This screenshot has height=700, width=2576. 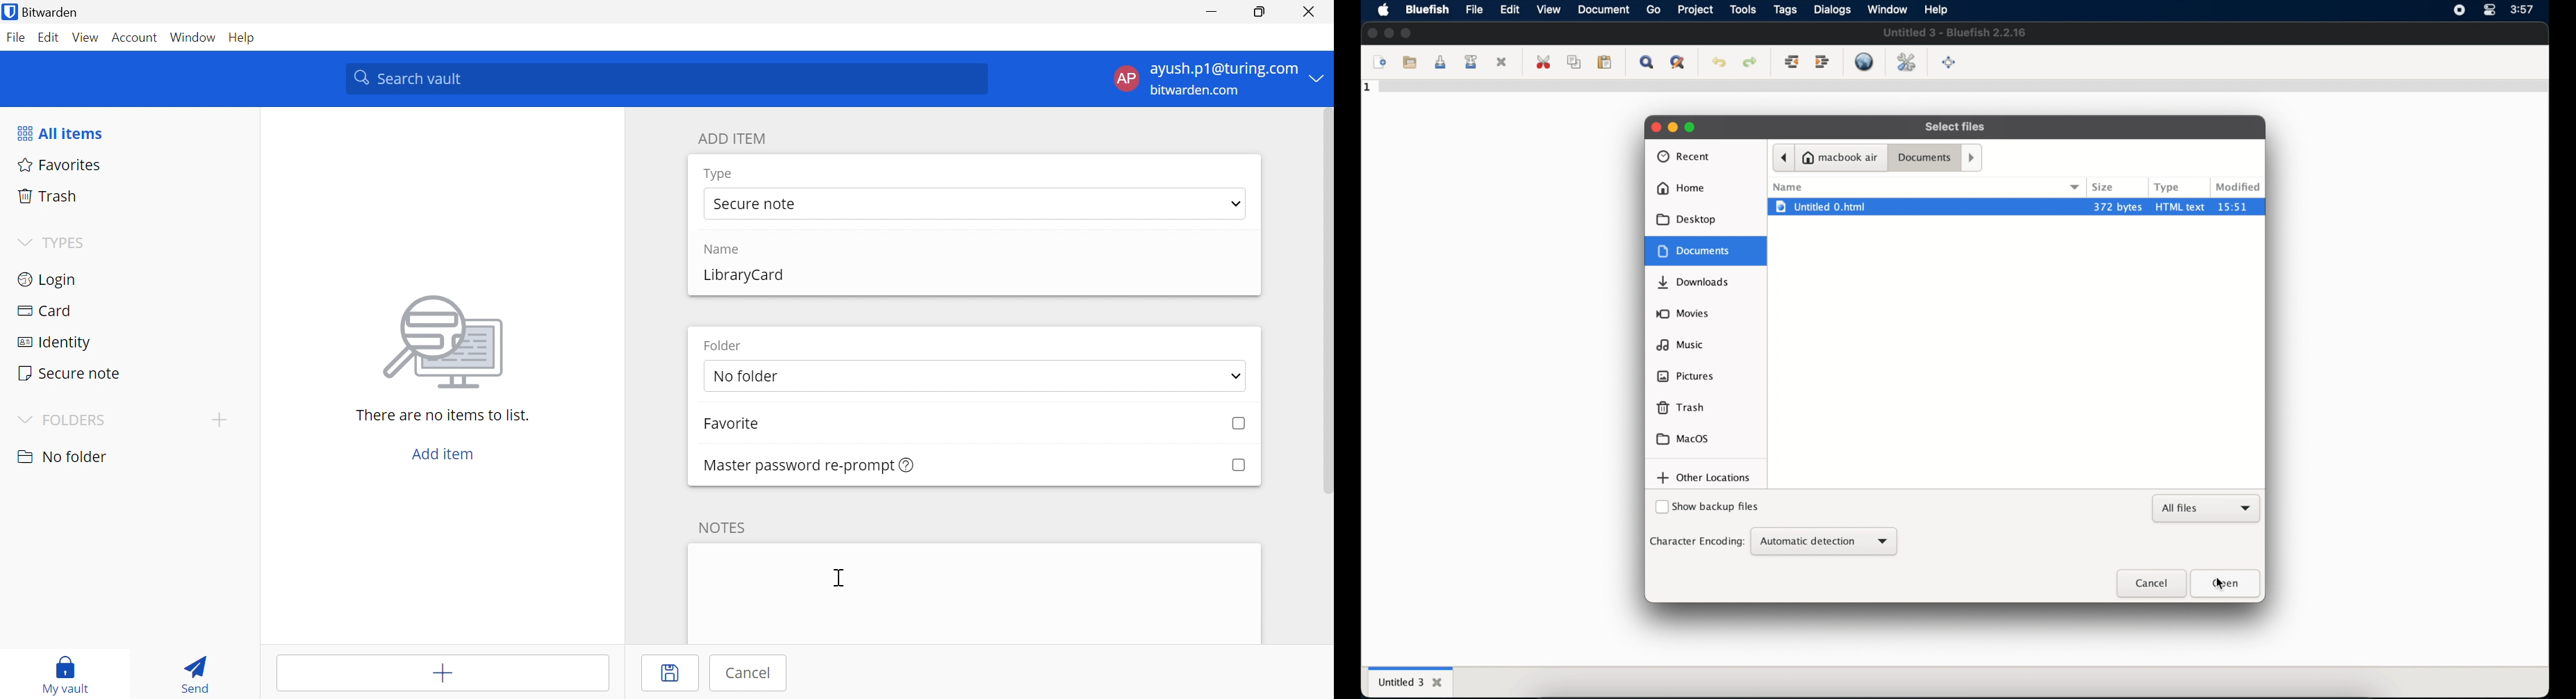 I want to click on close, so click(x=1371, y=33).